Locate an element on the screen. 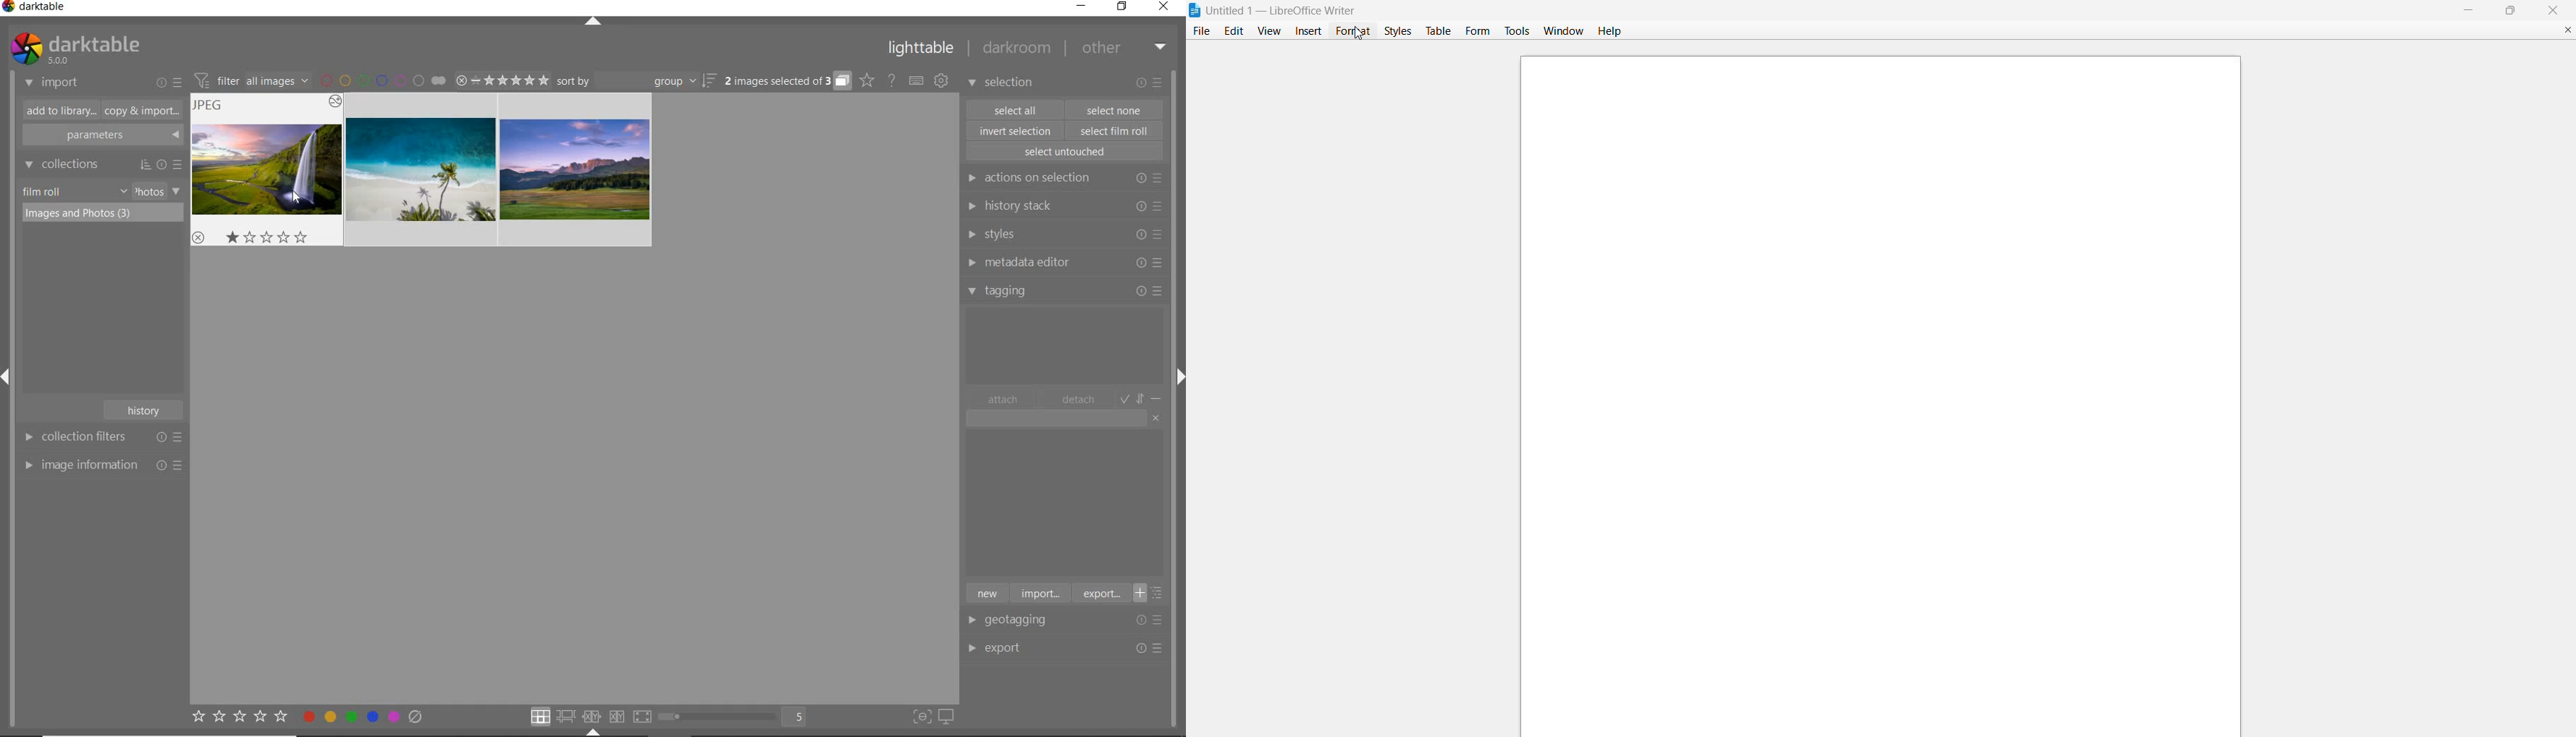 Image resolution: width=2576 pixels, height=756 pixels. toggle list is located at coordinates (1153, 593).